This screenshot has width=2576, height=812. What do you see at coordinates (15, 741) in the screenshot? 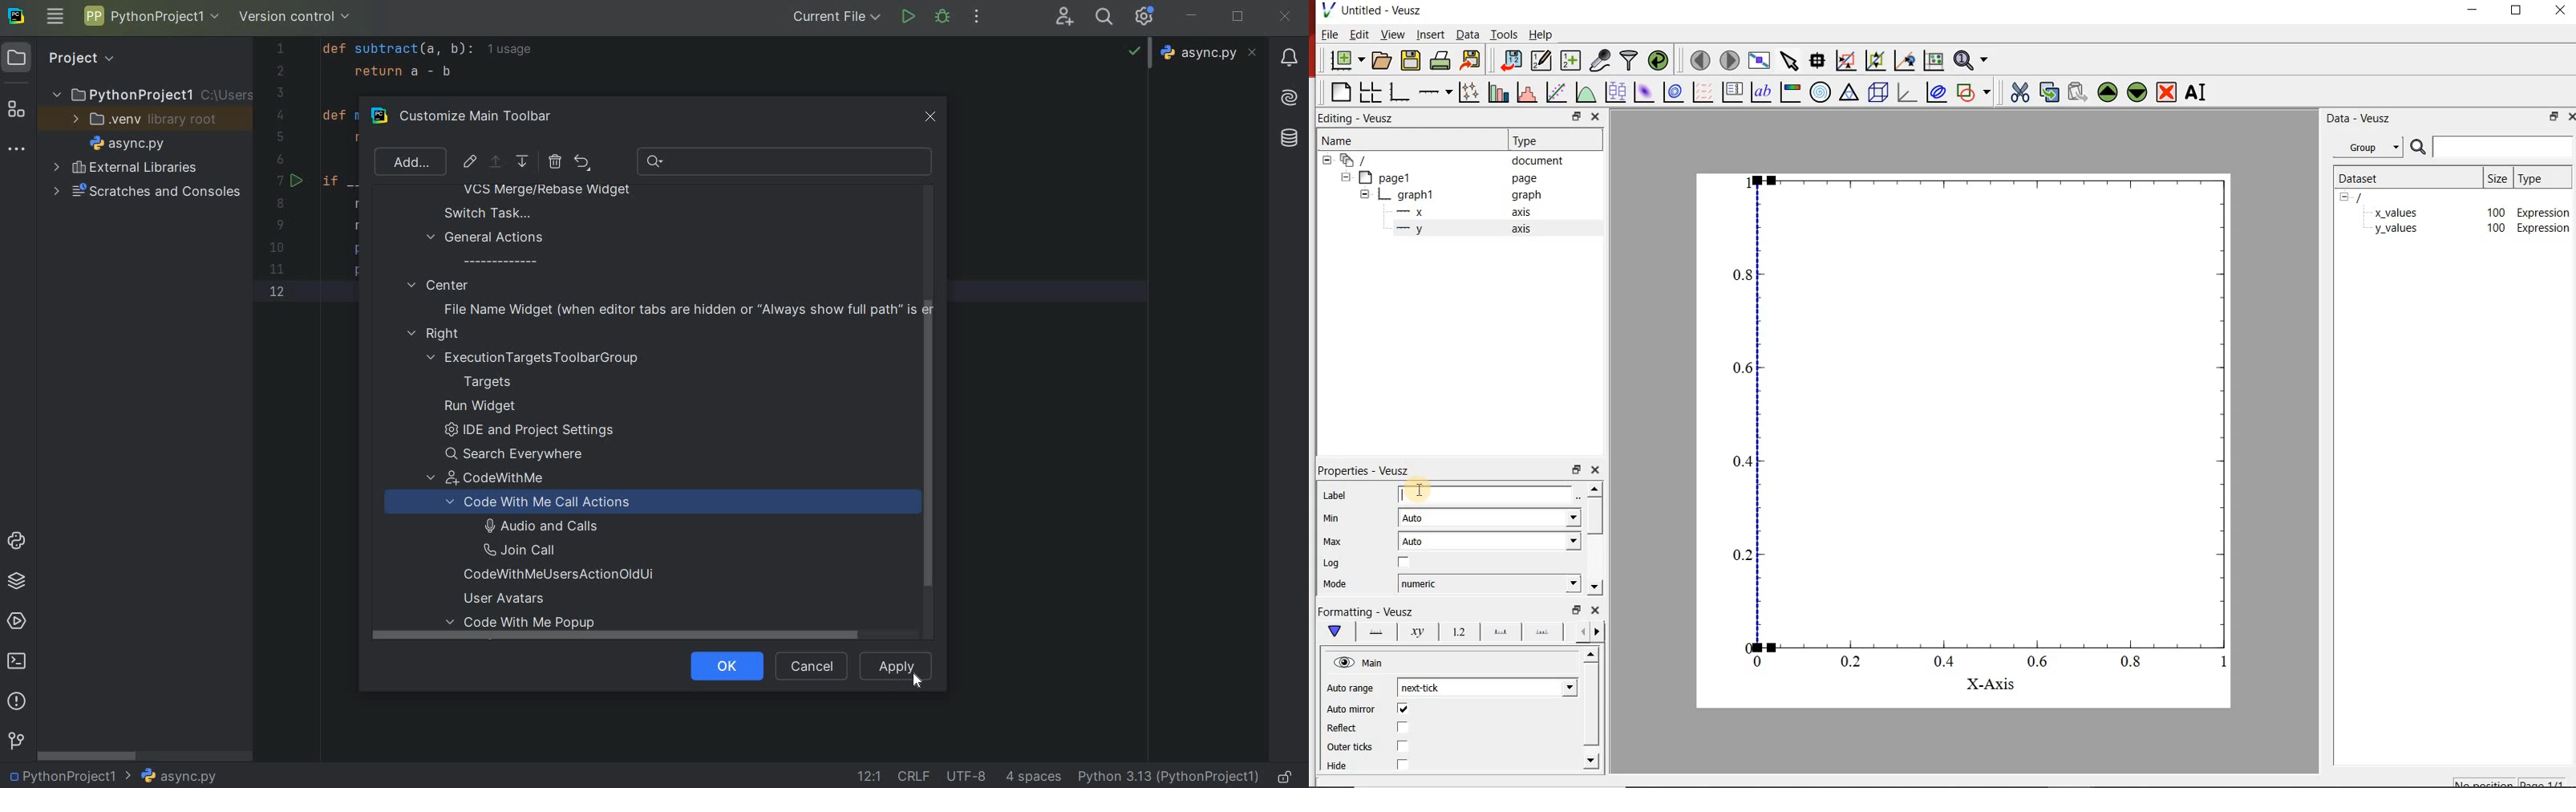
I see `VERSION CONTROL` at bounding box center [15, 741].